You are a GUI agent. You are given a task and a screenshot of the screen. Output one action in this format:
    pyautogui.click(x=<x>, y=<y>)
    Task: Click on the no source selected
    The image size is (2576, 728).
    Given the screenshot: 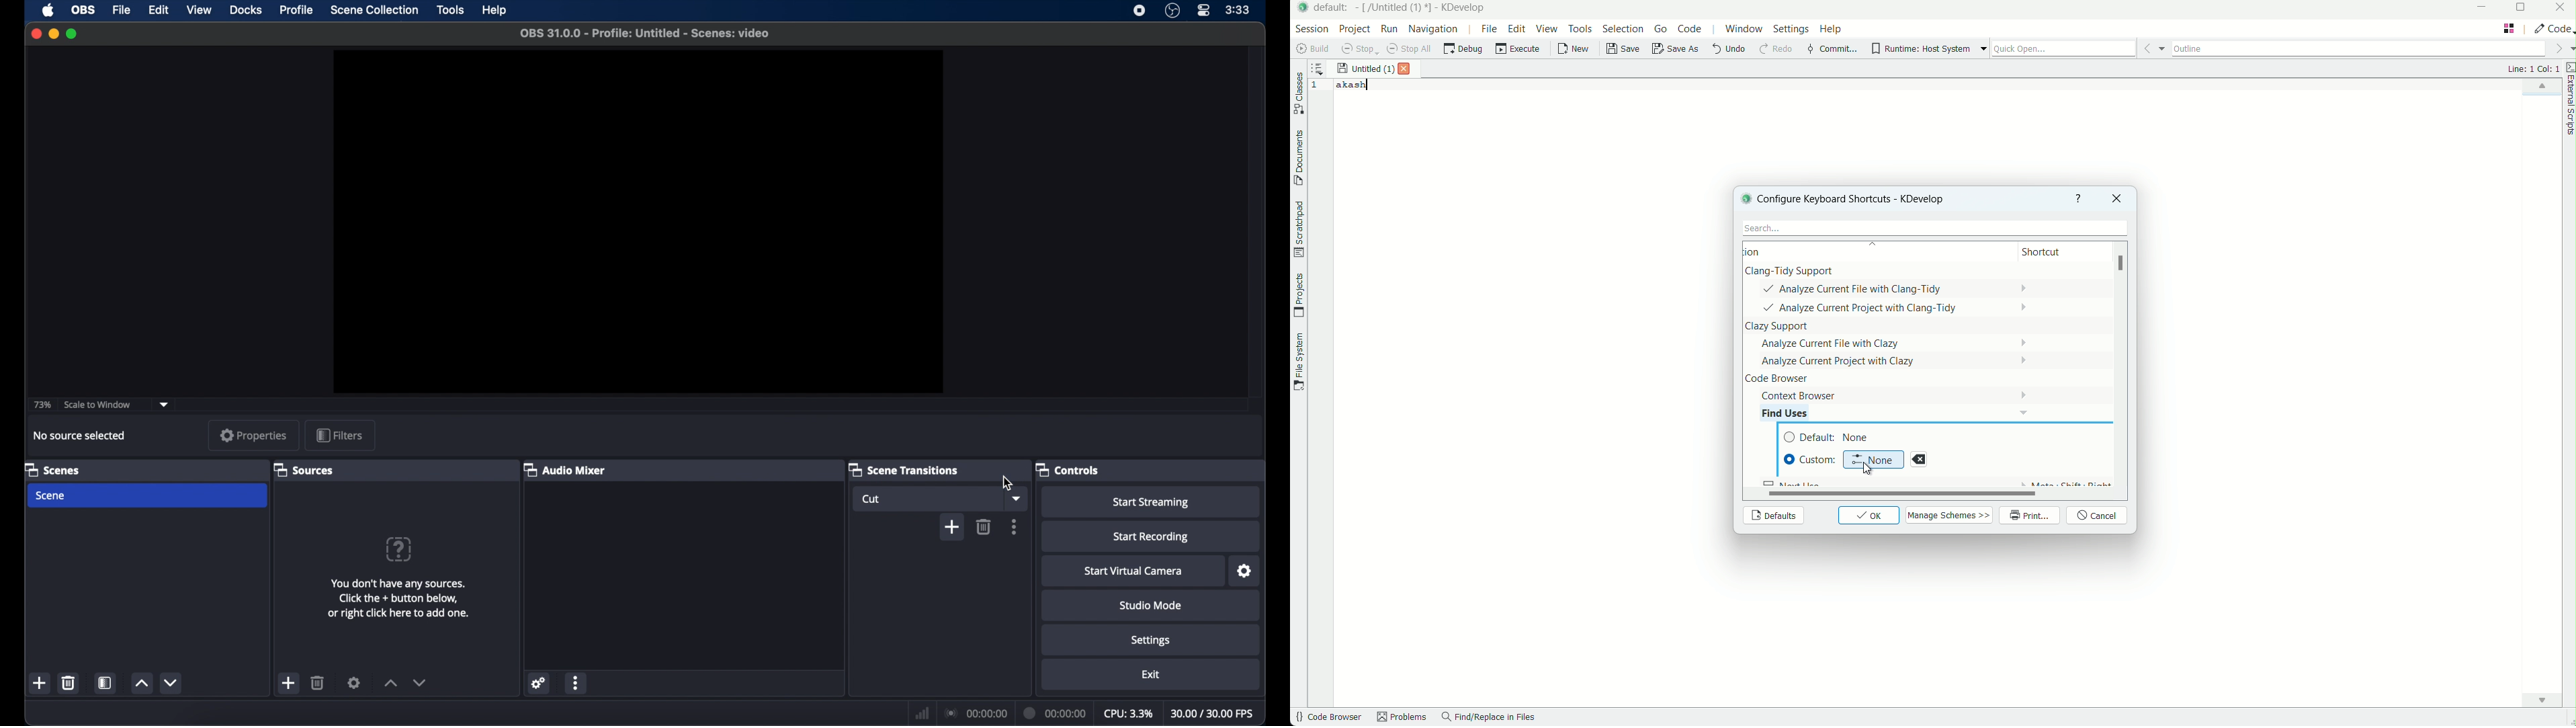 What is the action you would take?
    pyautogui.click(x=80, y=435)
    